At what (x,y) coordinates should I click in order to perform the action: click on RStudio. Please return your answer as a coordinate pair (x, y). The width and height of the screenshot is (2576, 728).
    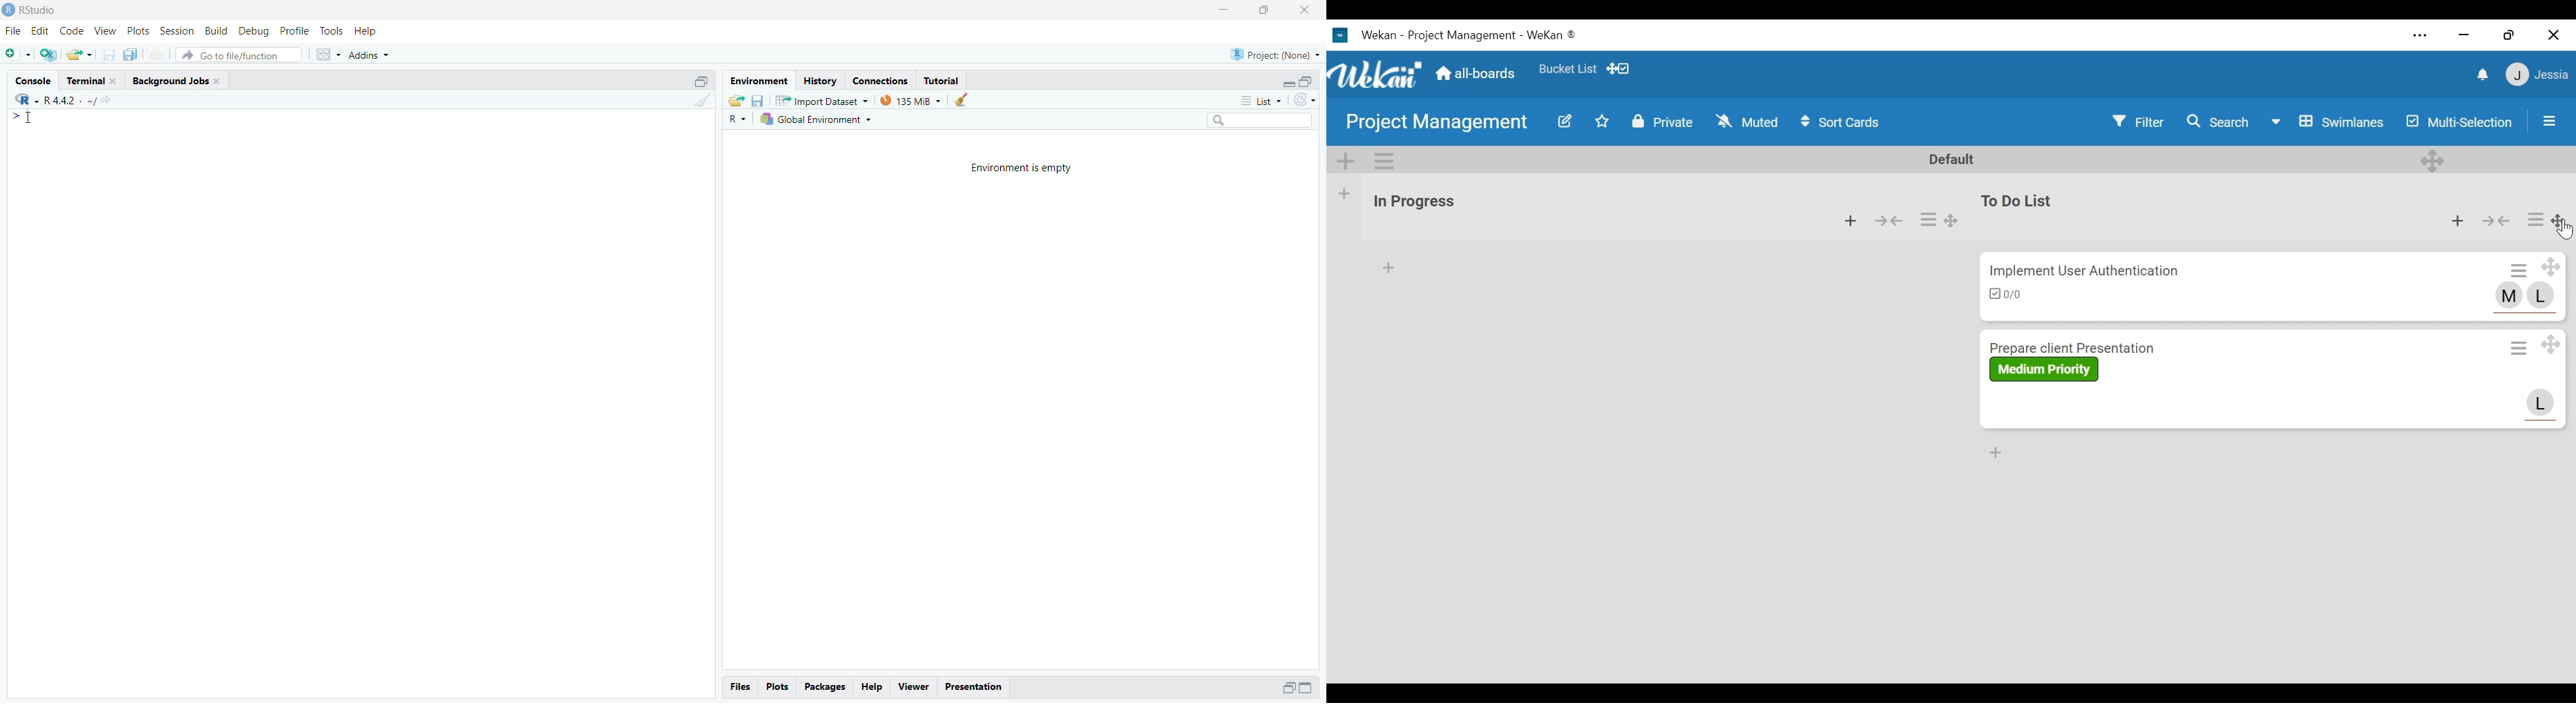
    Looking at the image, I should click on (37, 10).